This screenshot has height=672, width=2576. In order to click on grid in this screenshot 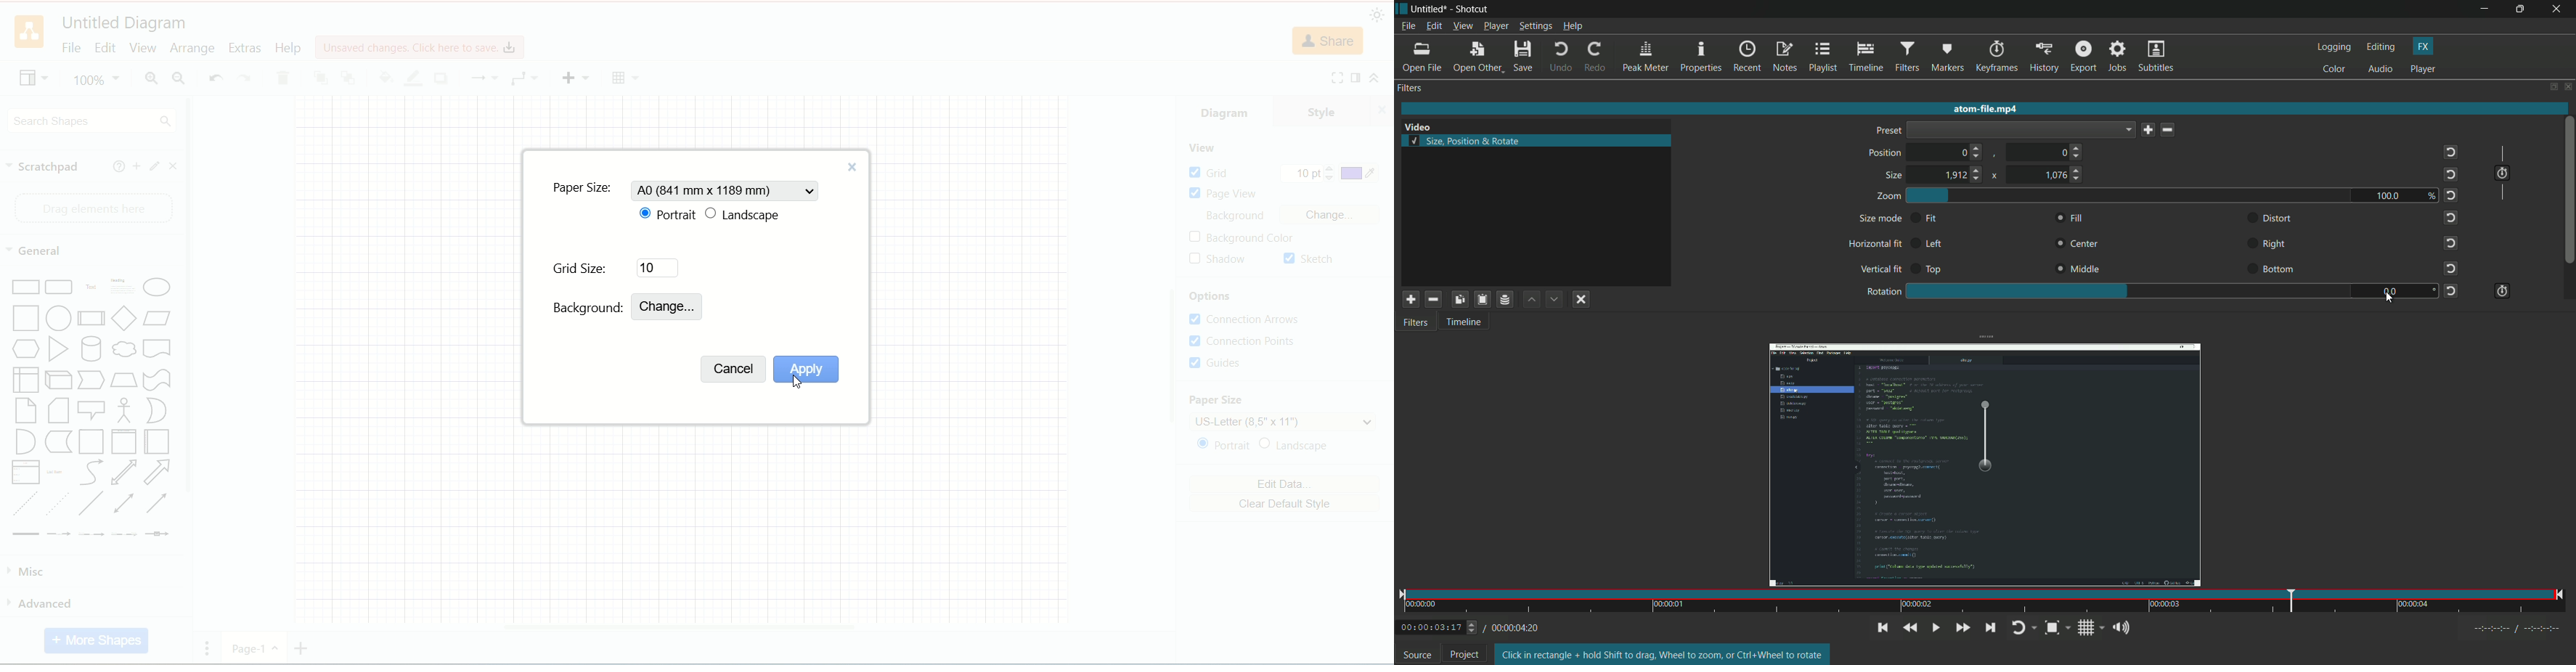, I will do `click(1210, 173)`.